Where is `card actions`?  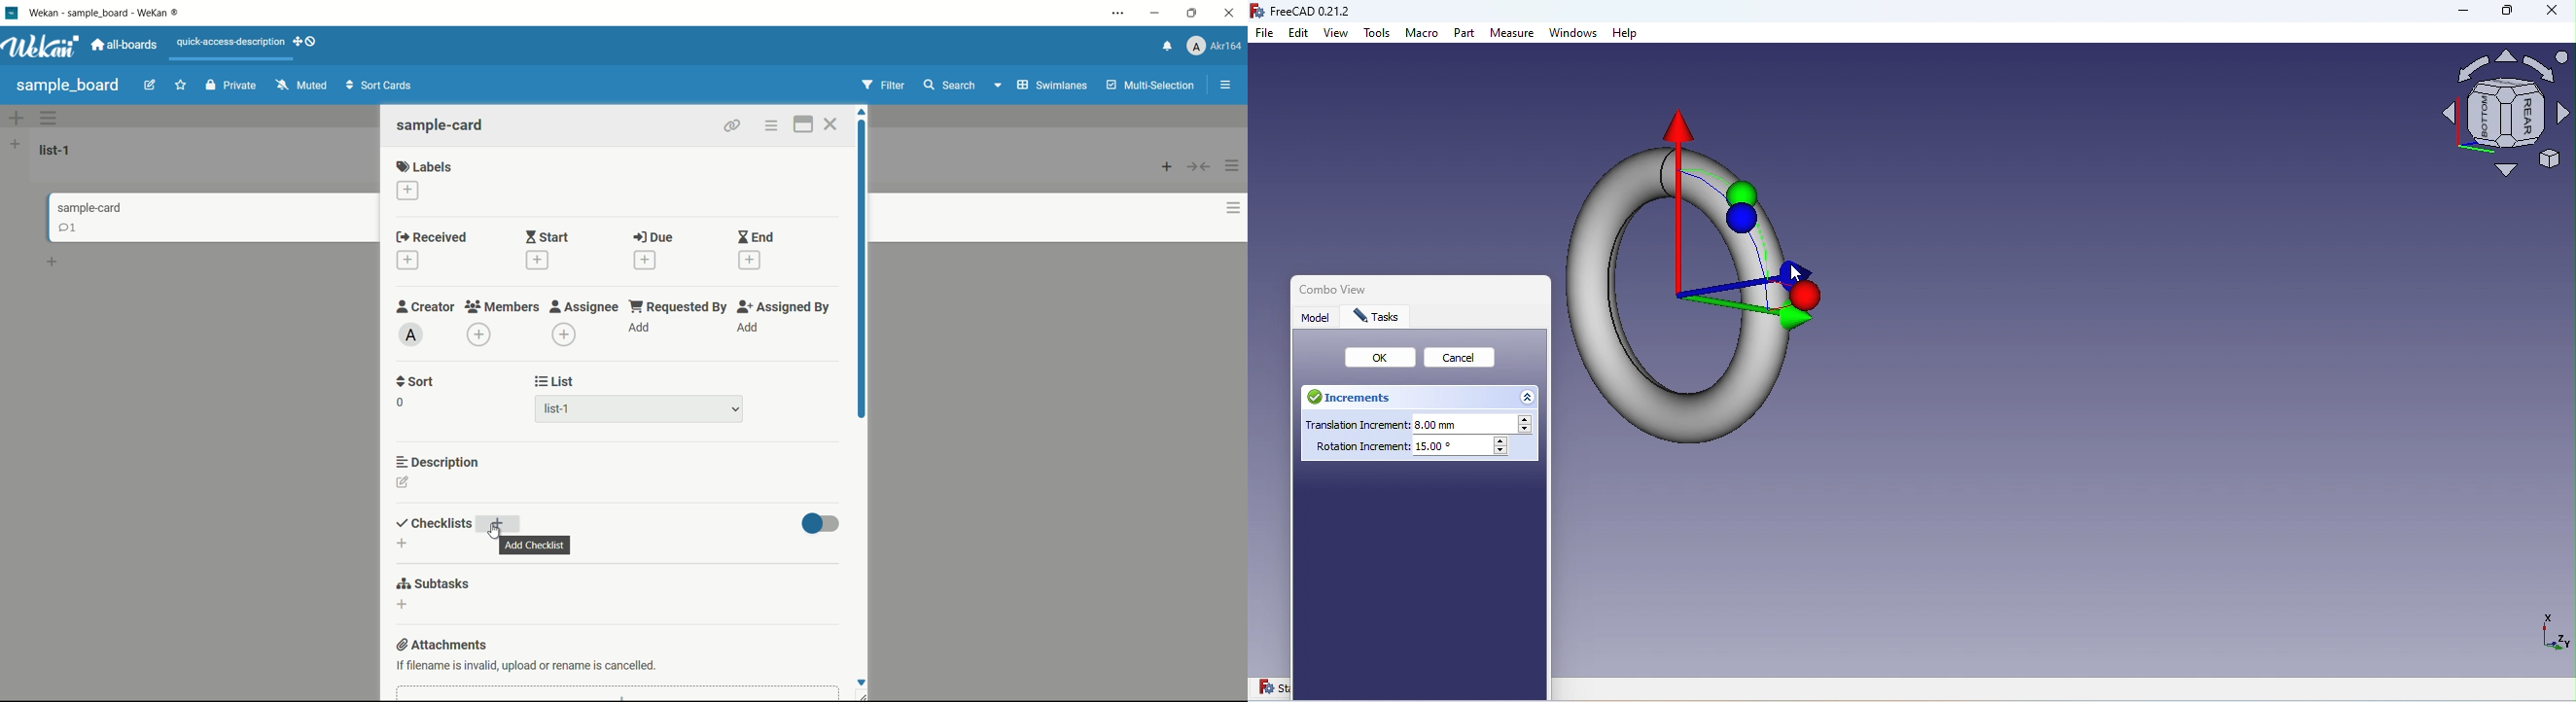
card actions is located at coordinates (771, 126).